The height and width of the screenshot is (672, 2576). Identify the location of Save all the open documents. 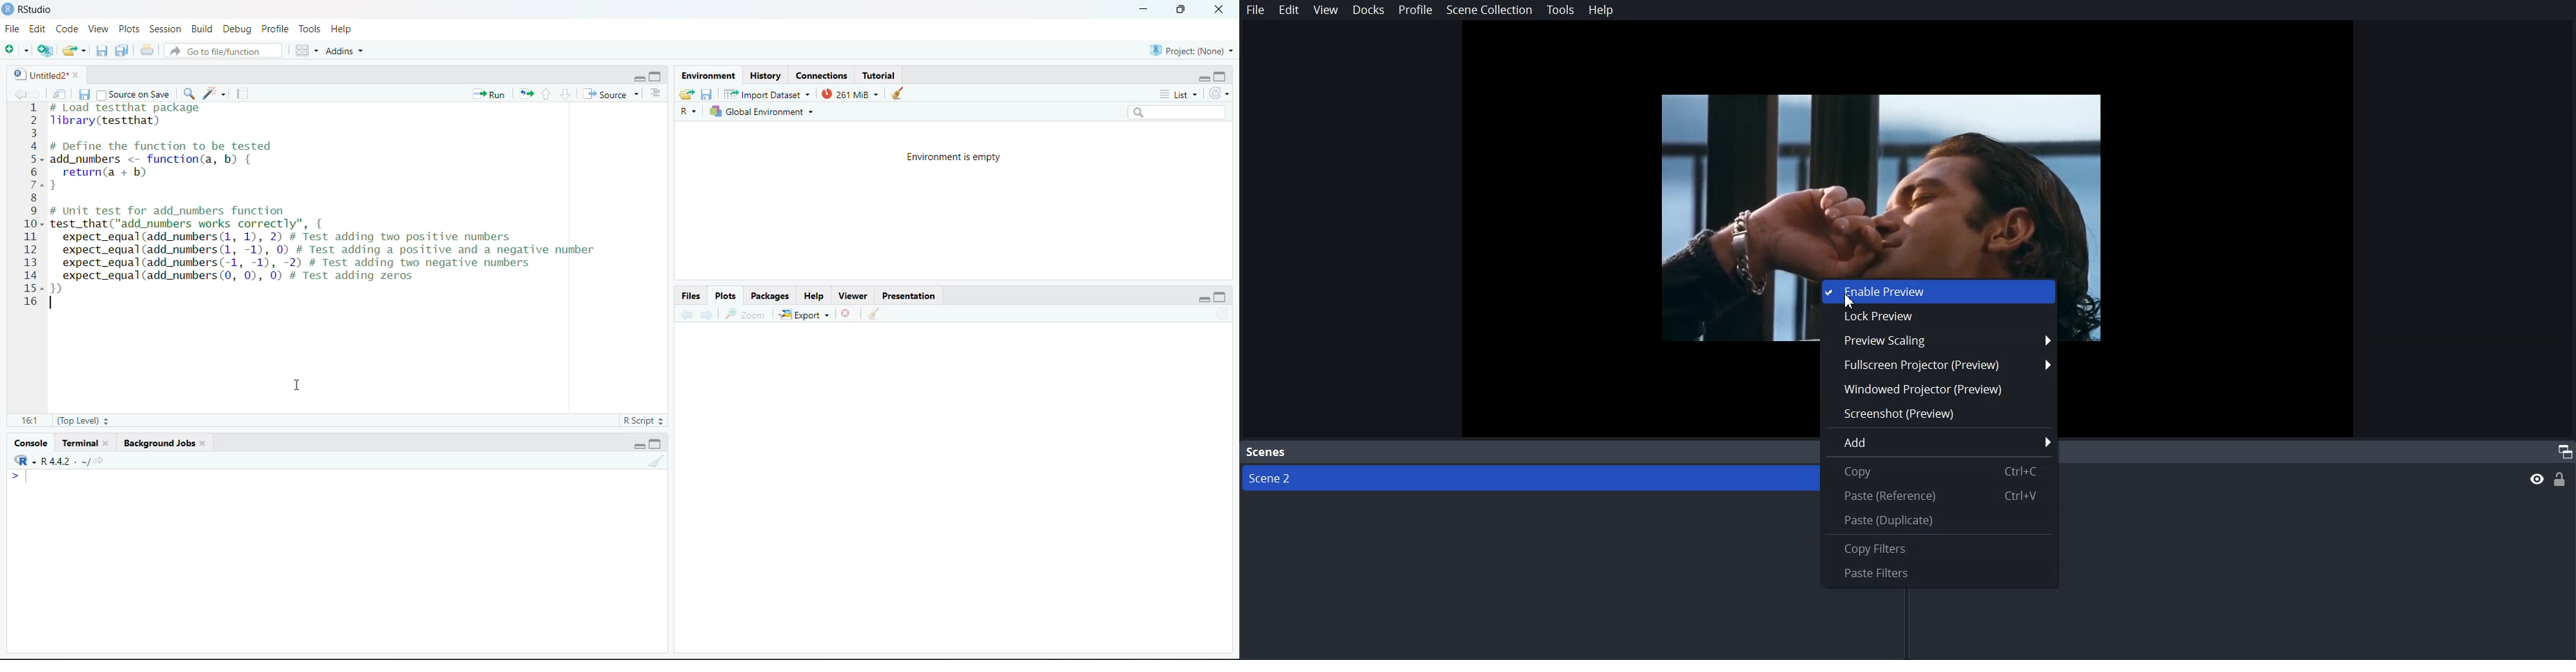
(123, 50).